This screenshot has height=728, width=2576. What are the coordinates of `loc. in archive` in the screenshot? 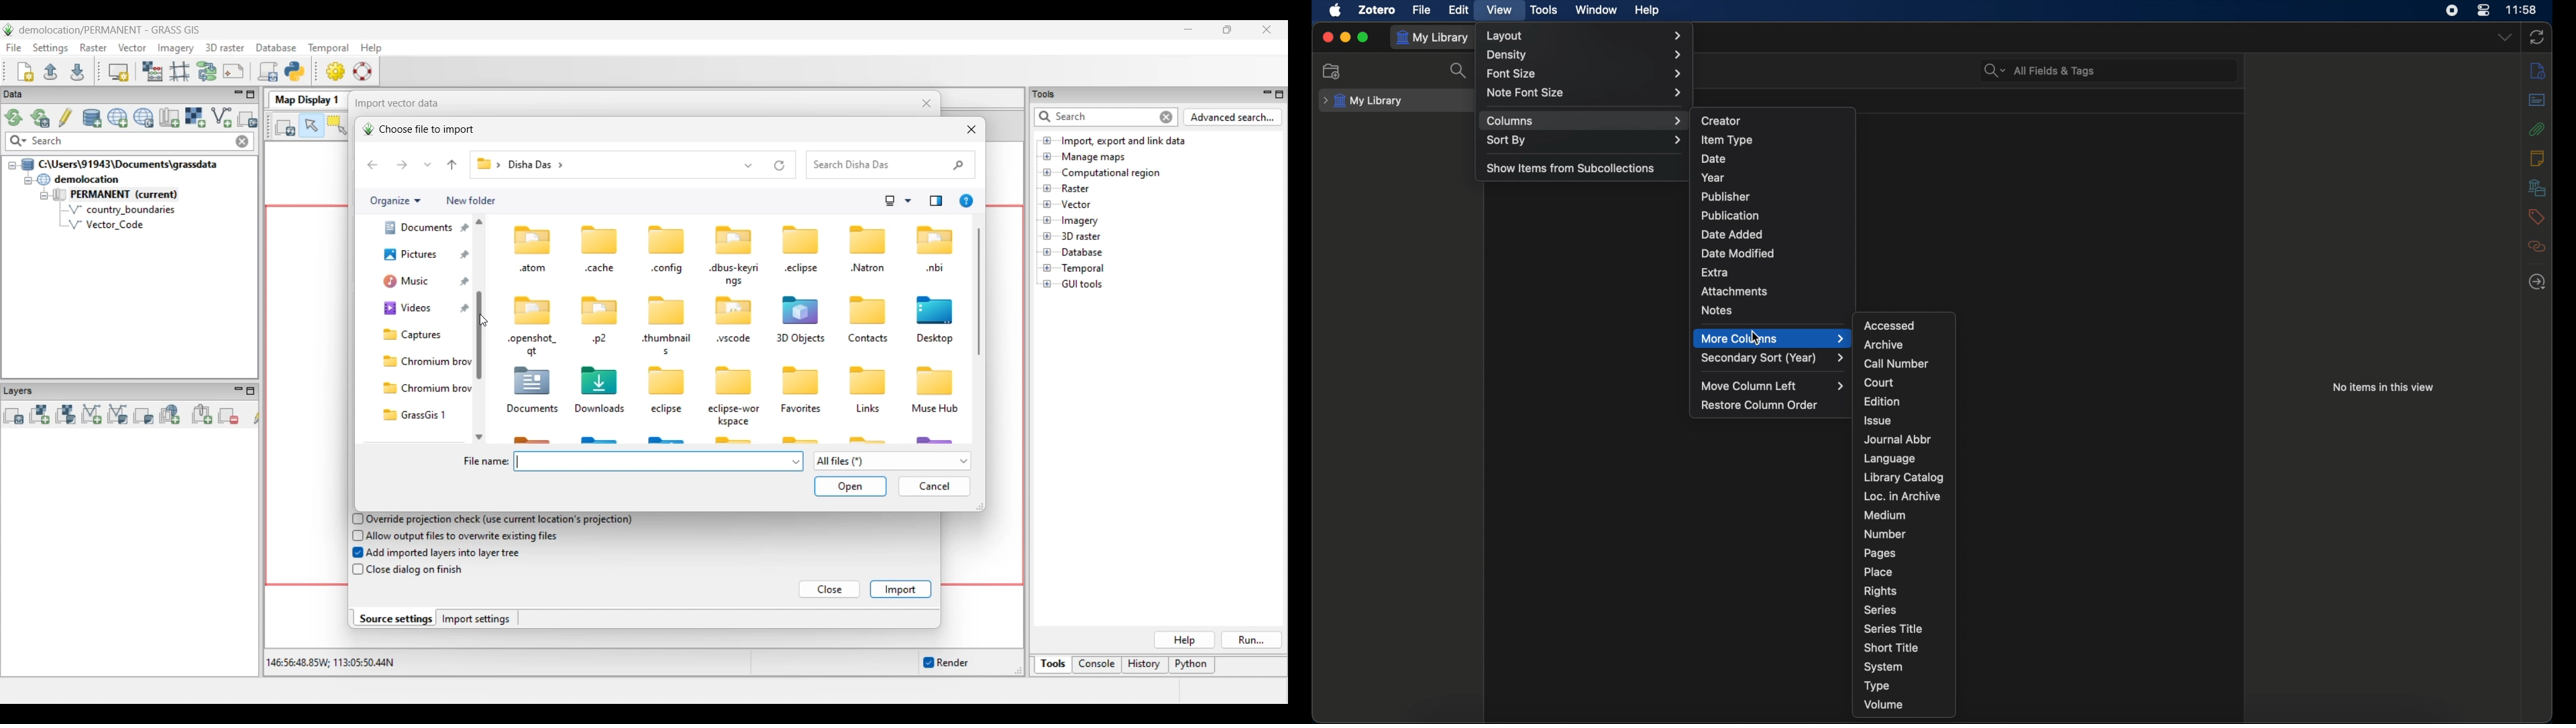 It's located at (1901, 497).